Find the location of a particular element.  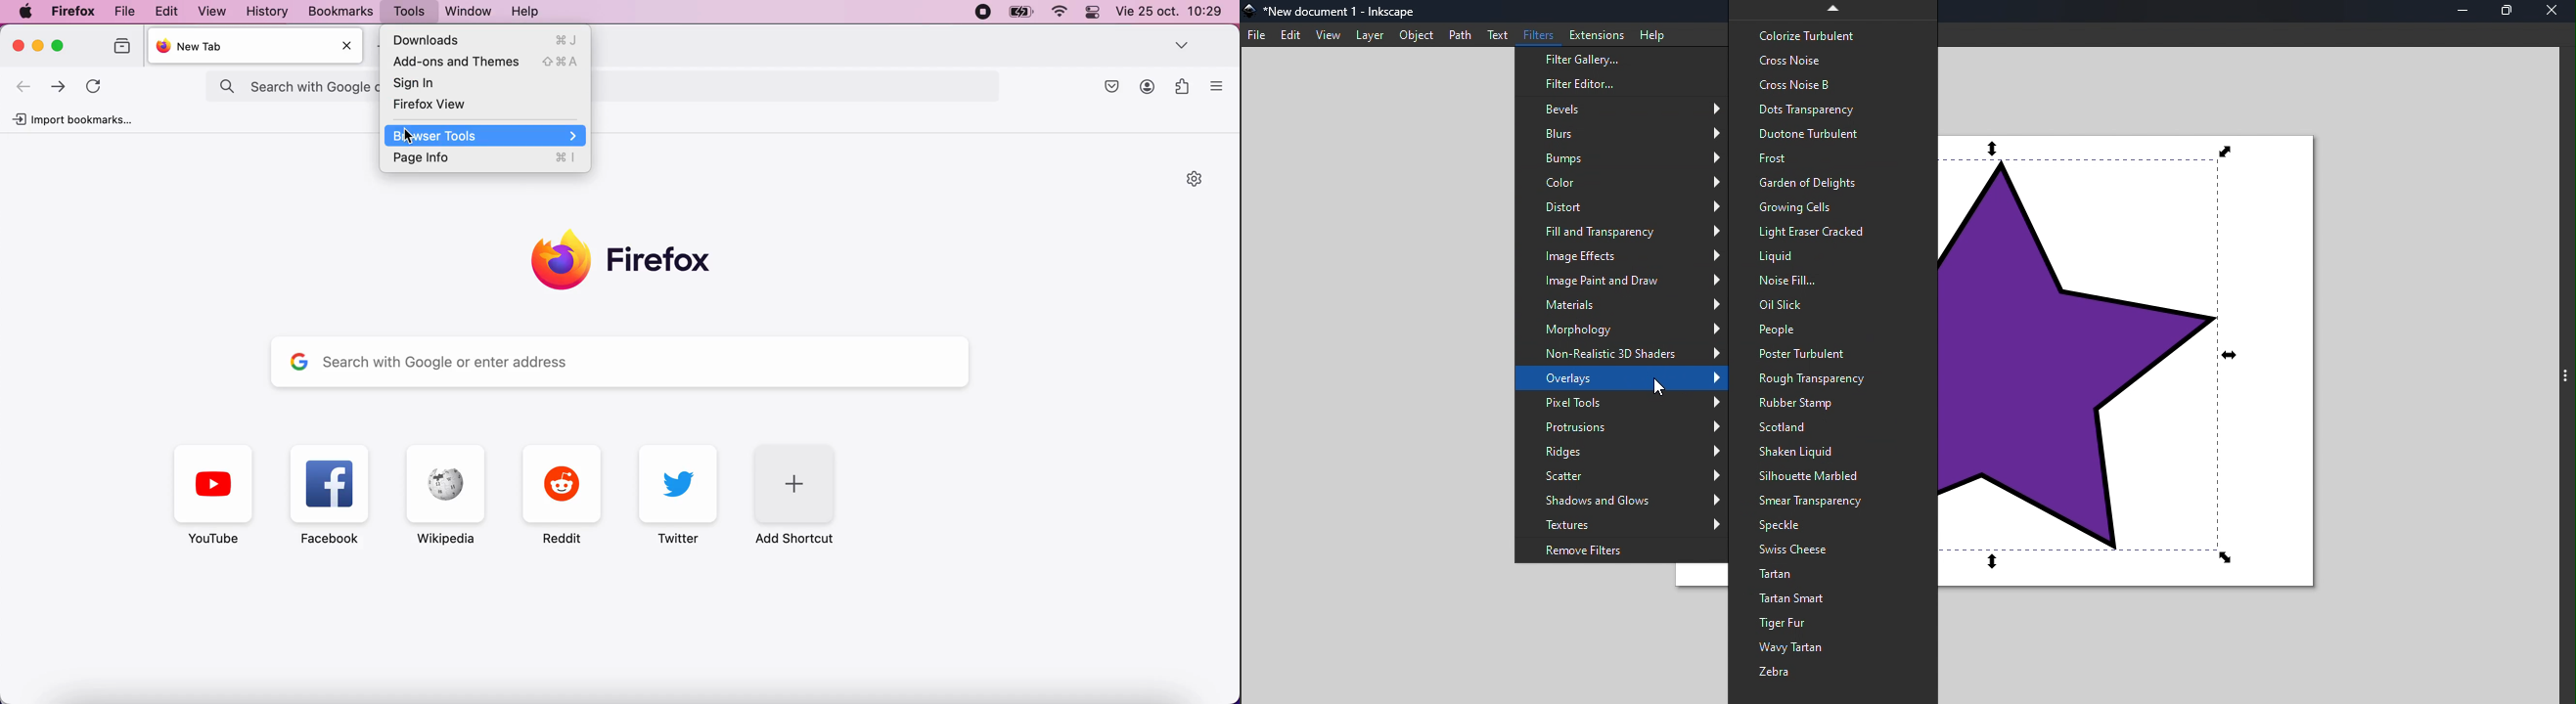

Downloads is located at coordinates (486, 40).